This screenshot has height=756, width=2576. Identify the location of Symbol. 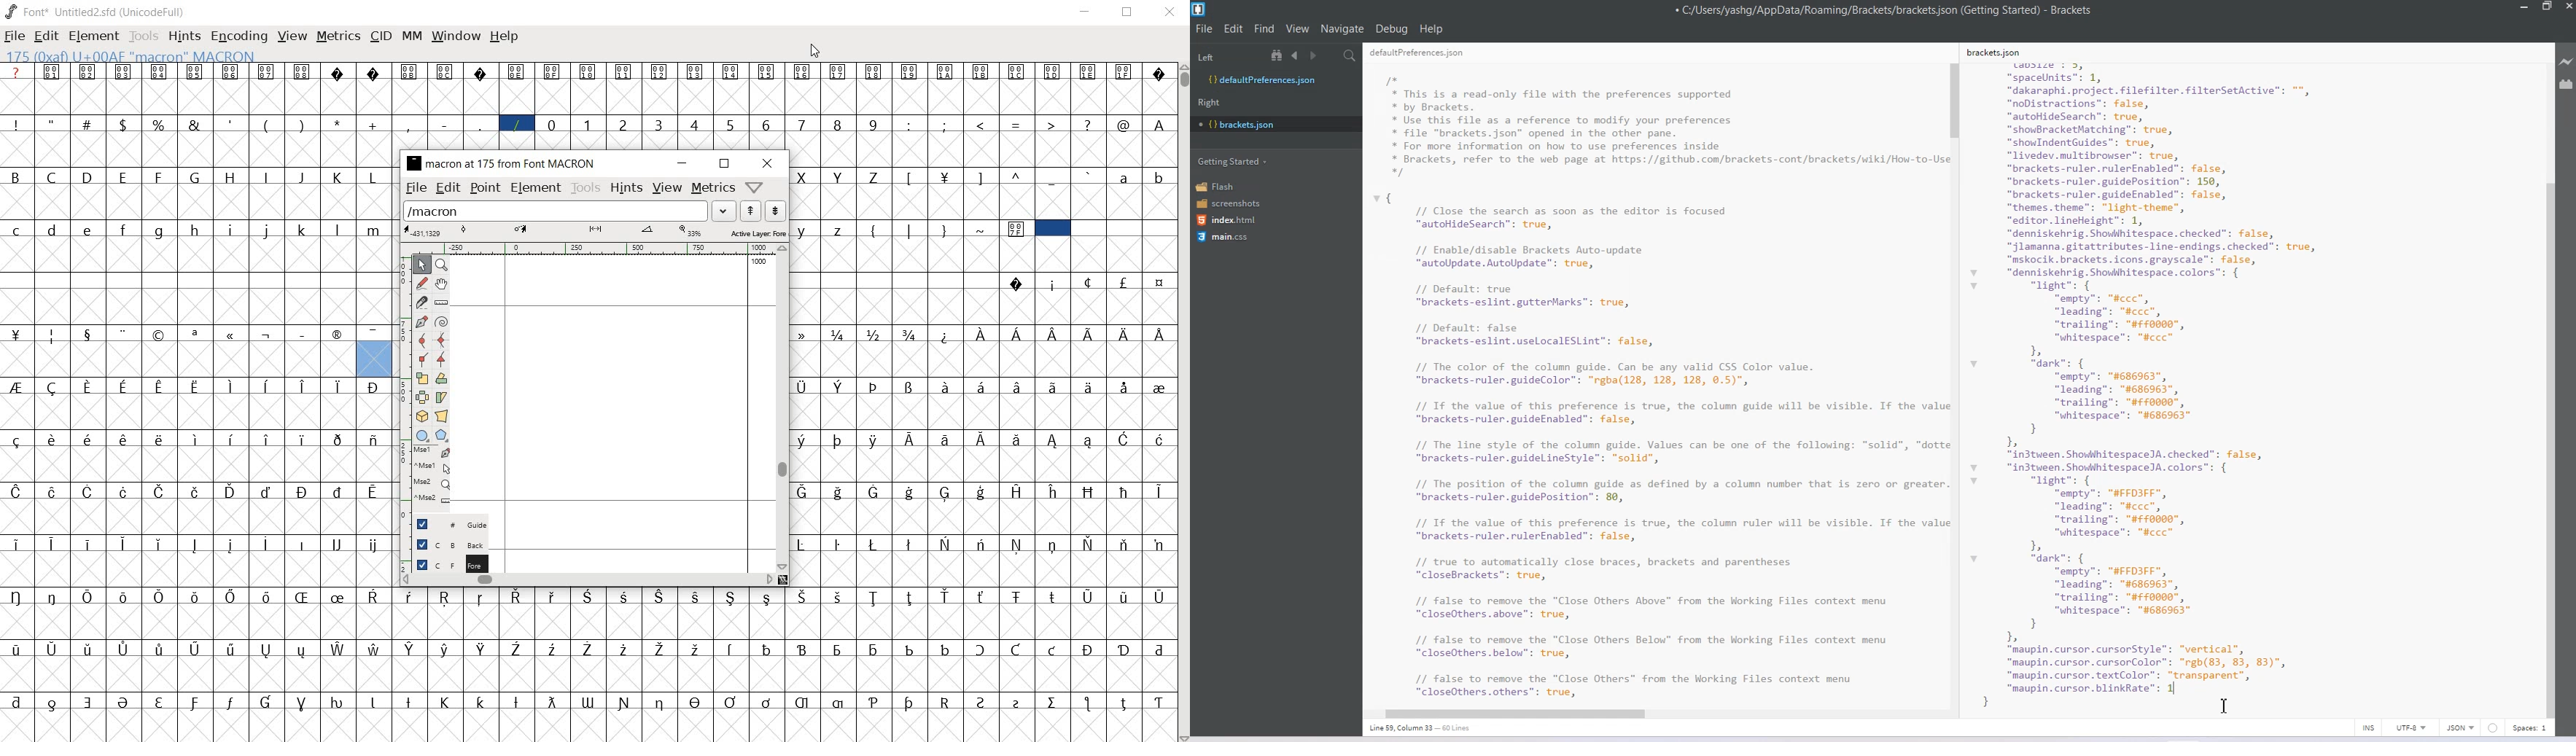
(377, 596).